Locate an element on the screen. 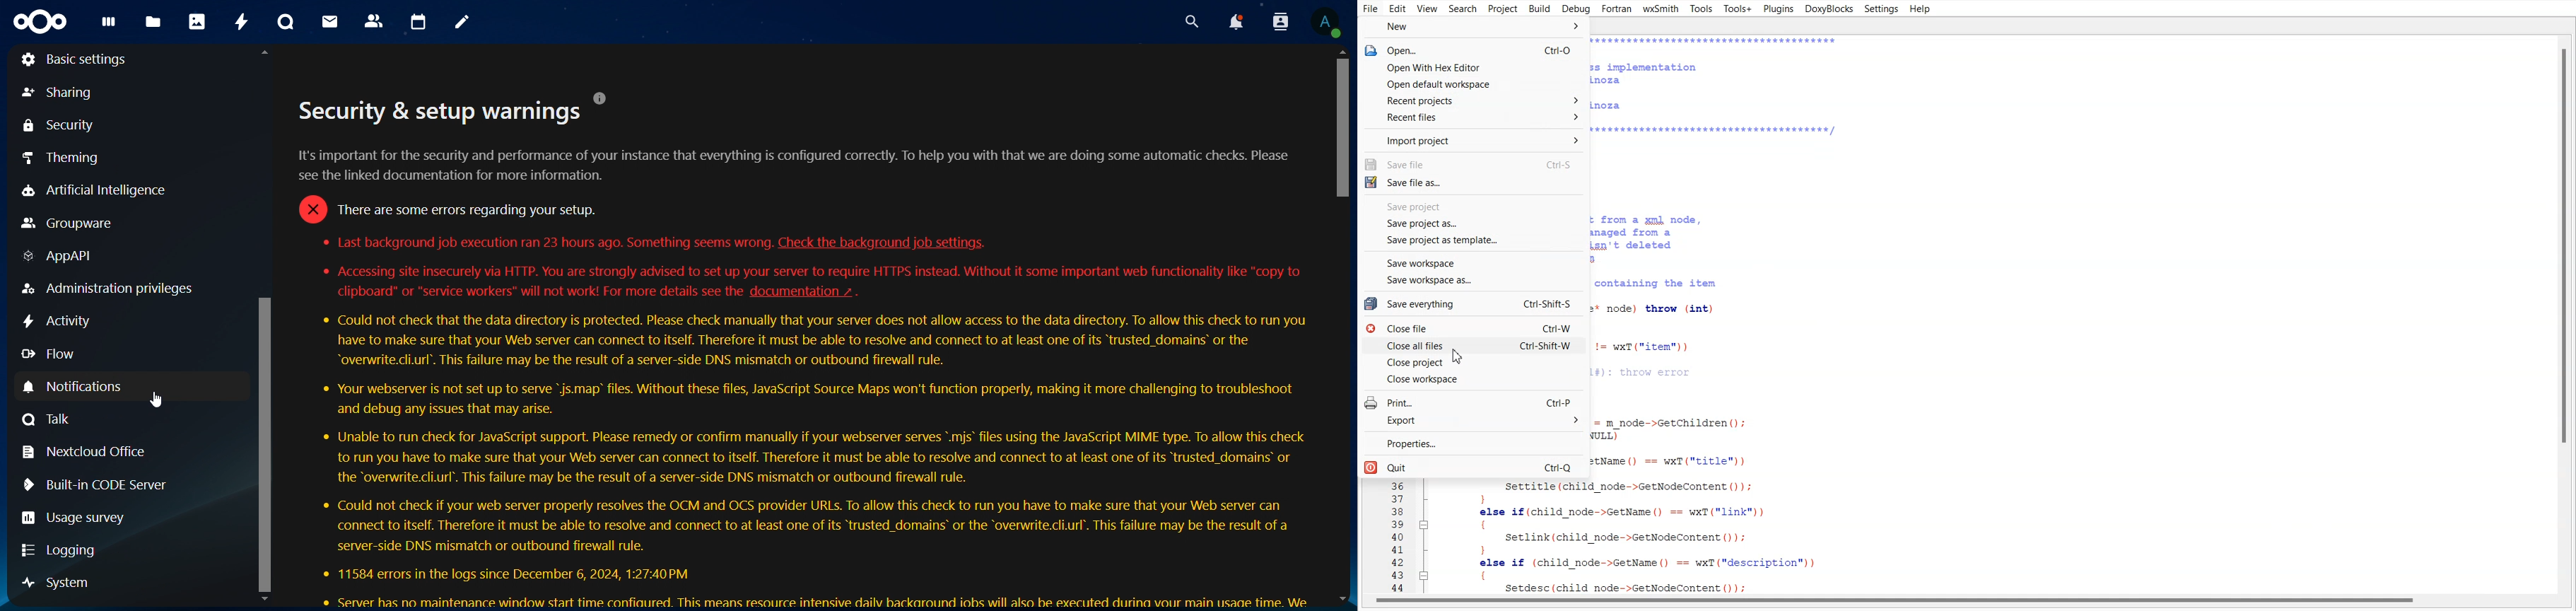 The image size is (2576, 616). Build is located at coordinates (1539, 8).